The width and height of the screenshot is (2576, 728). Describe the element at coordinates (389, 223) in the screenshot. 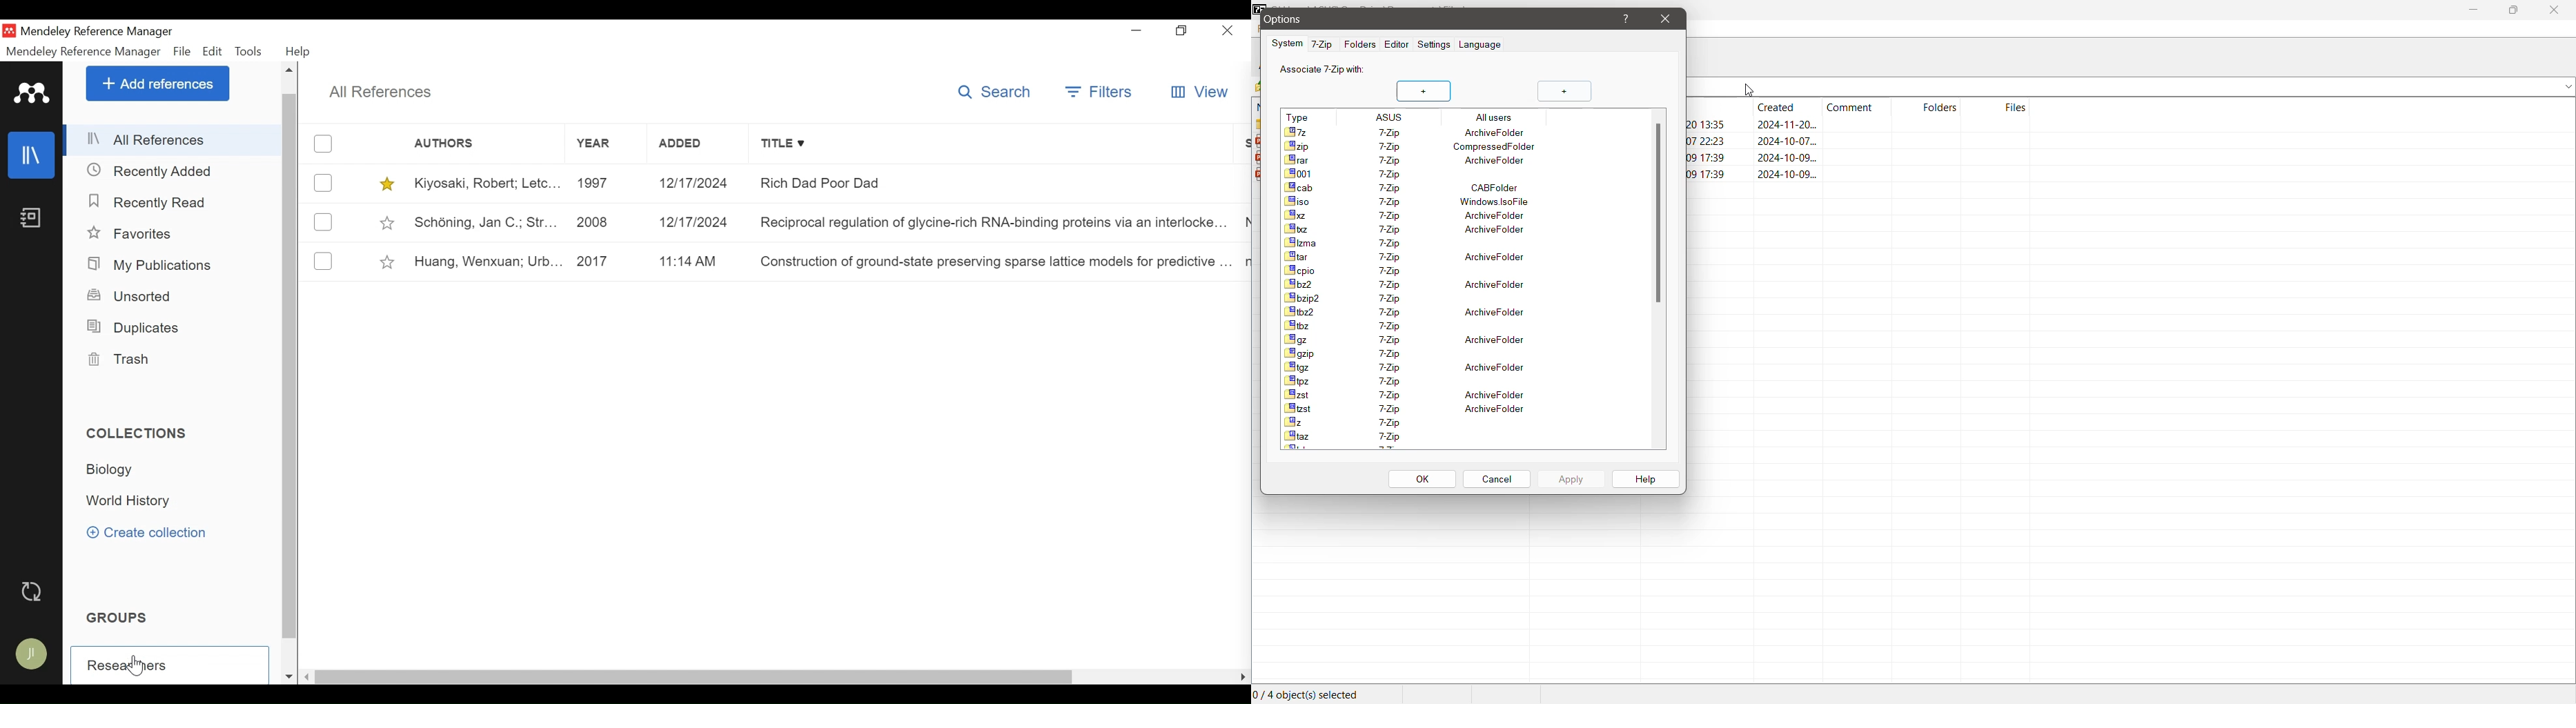

I see `toggle Favorites` at that location.